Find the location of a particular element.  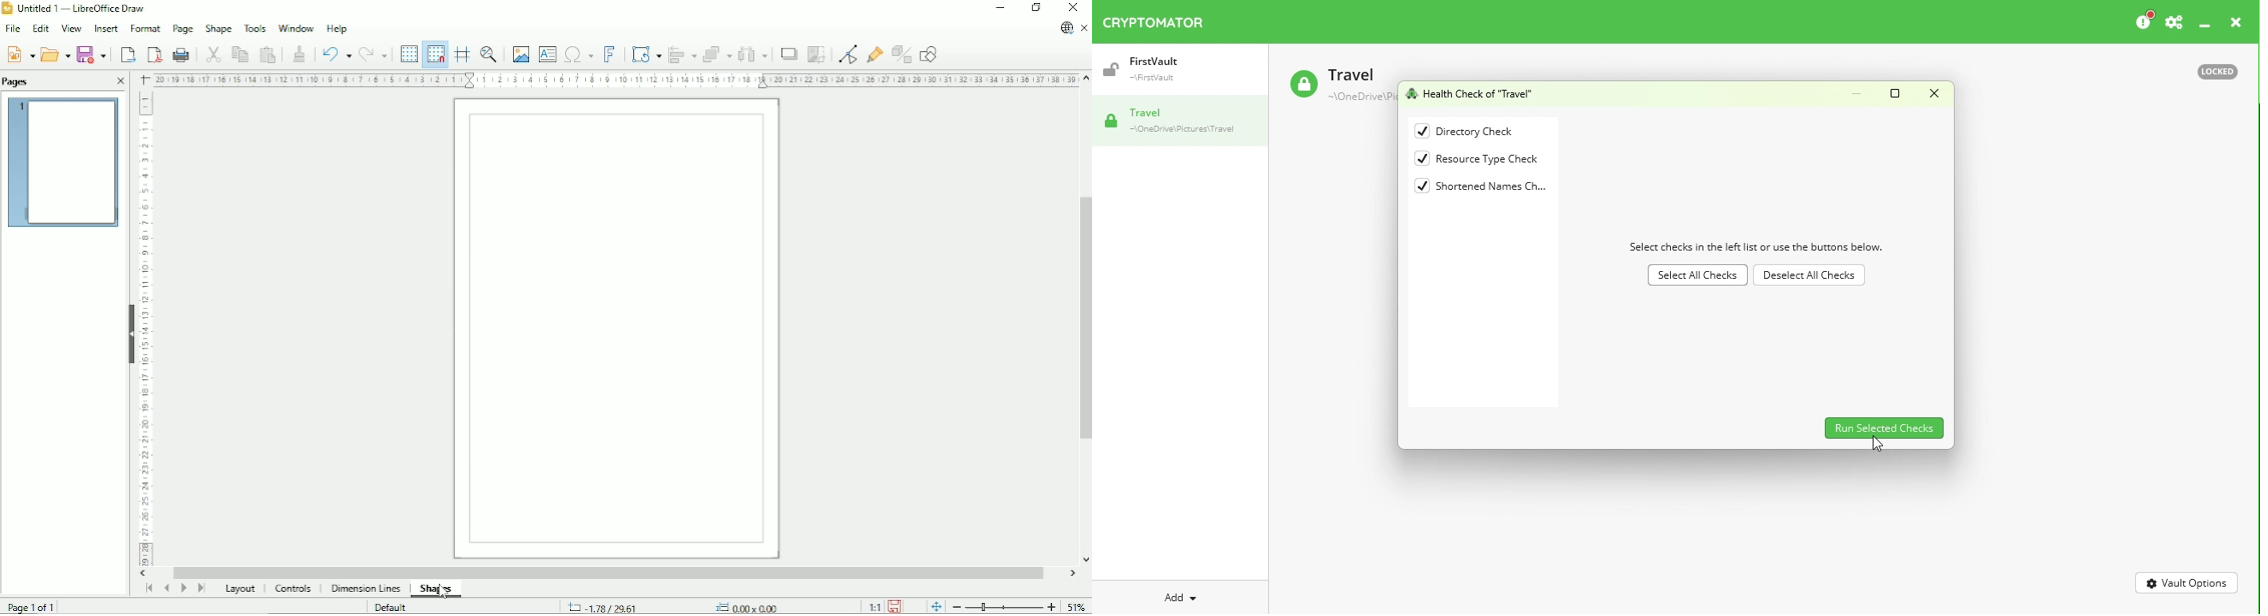

Close is located at coordinates (1073, 9).